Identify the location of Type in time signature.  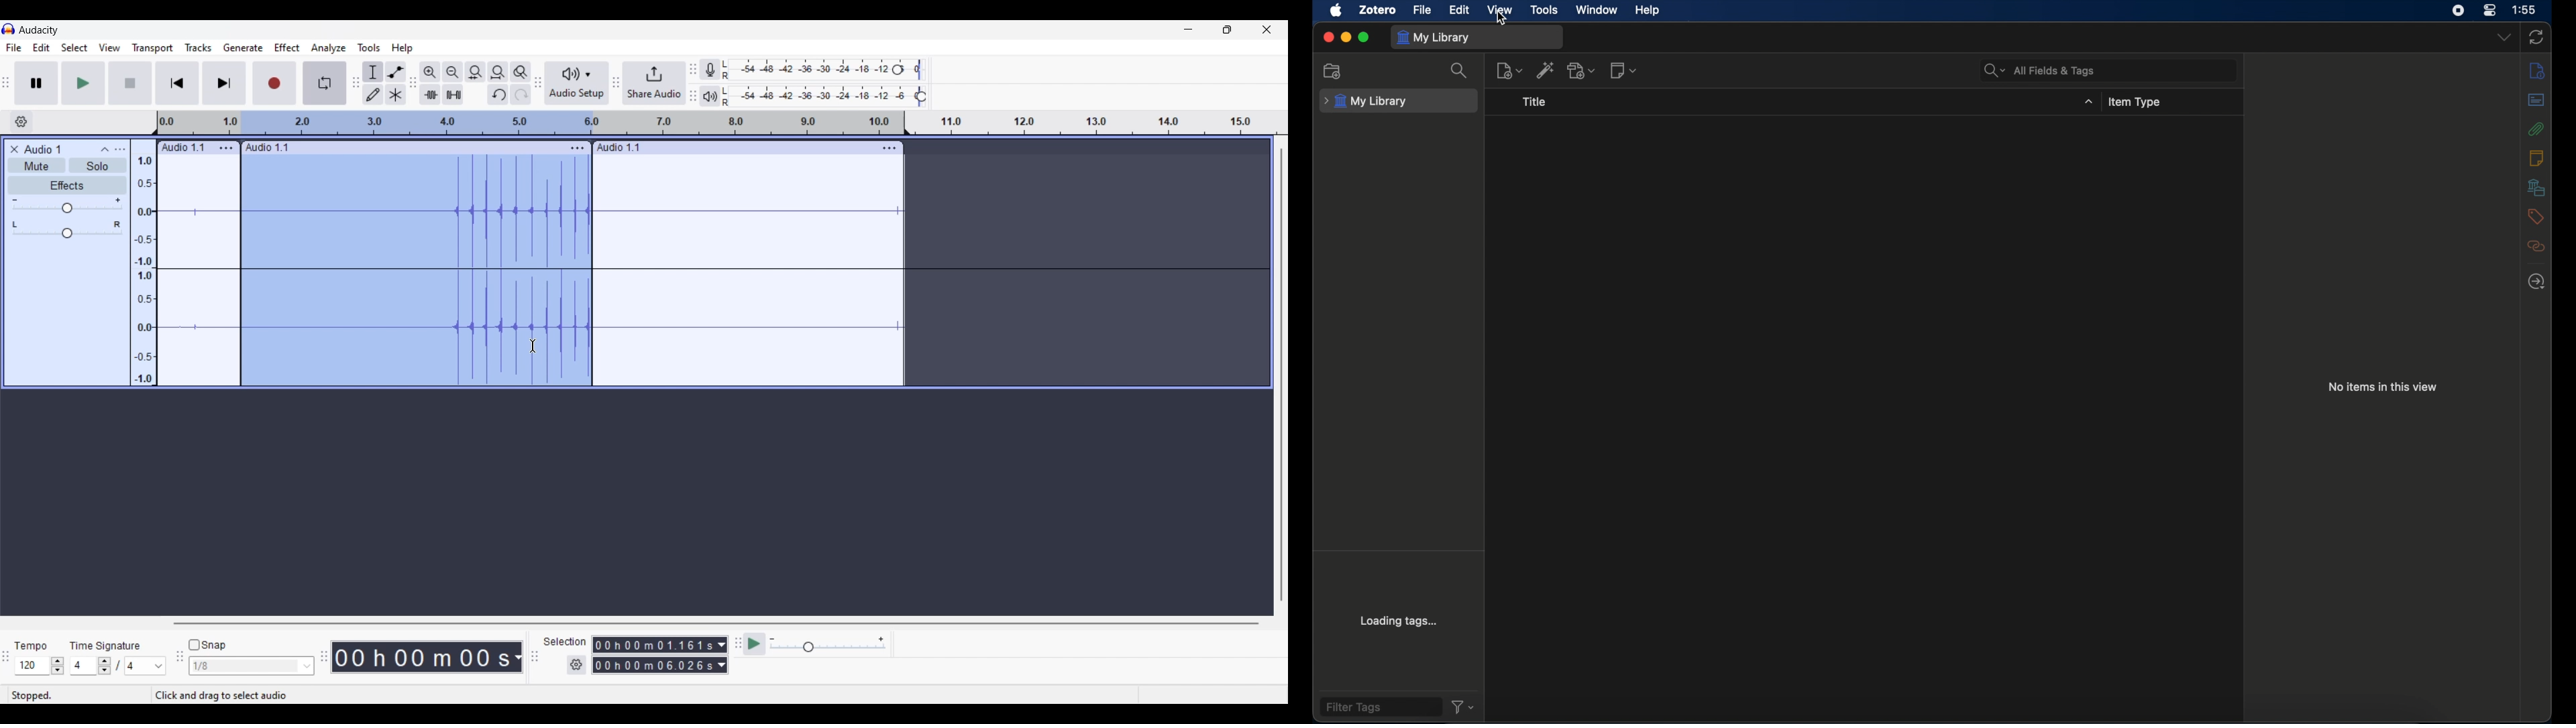
(83, 666).